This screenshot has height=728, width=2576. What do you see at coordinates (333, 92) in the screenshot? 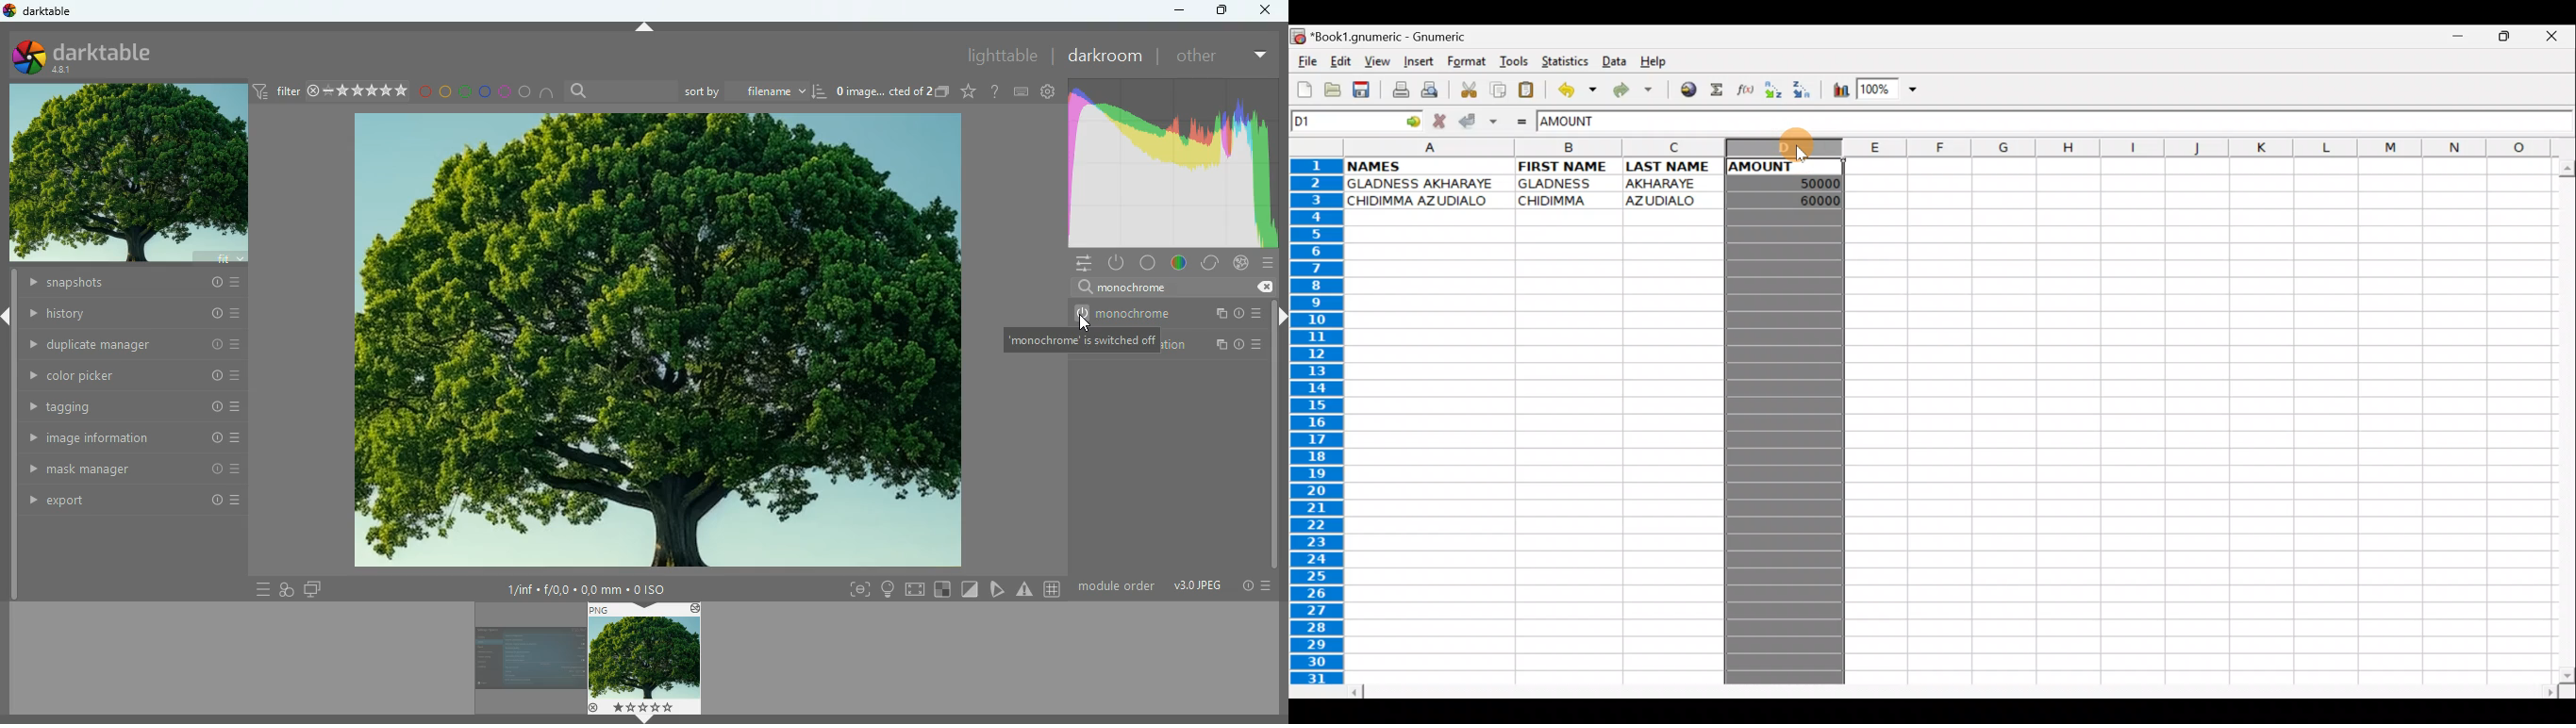
I see `filter` at bounding box center [333, 92].